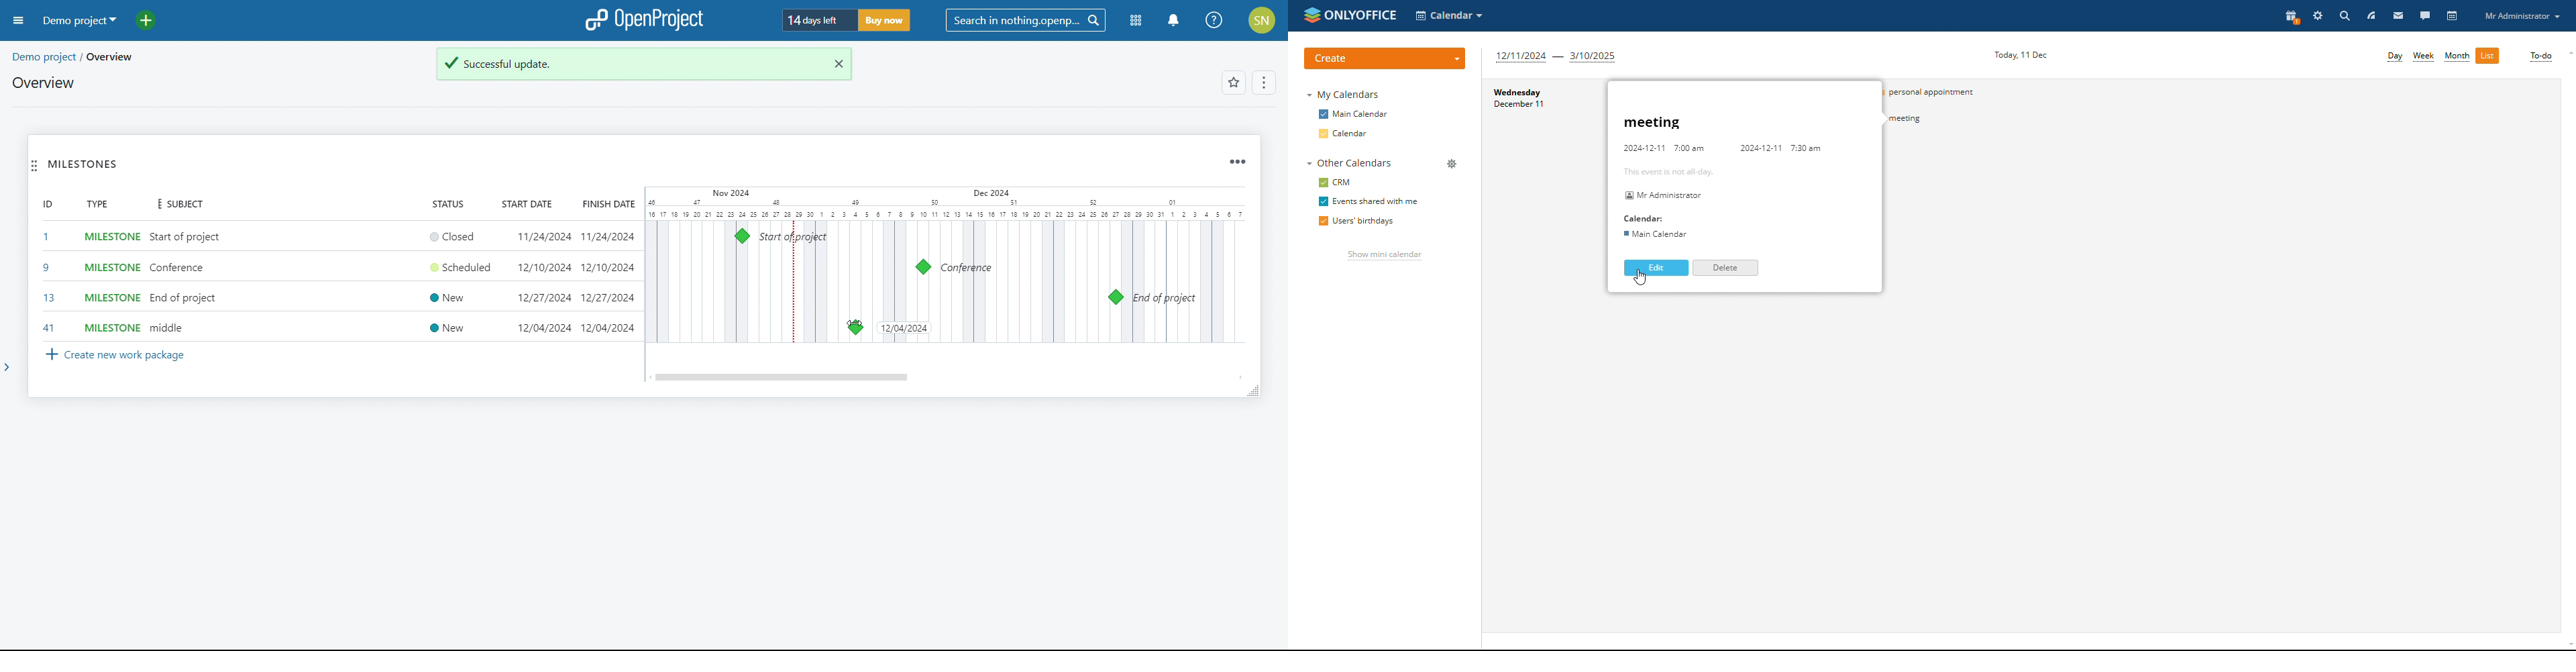 Image resolution: width=2576 pixels, height=672 pixels. What do you see at coordinates (1234, 83) in the screenshot?
I see `add to favorites` at bounding box center [1234, 83].